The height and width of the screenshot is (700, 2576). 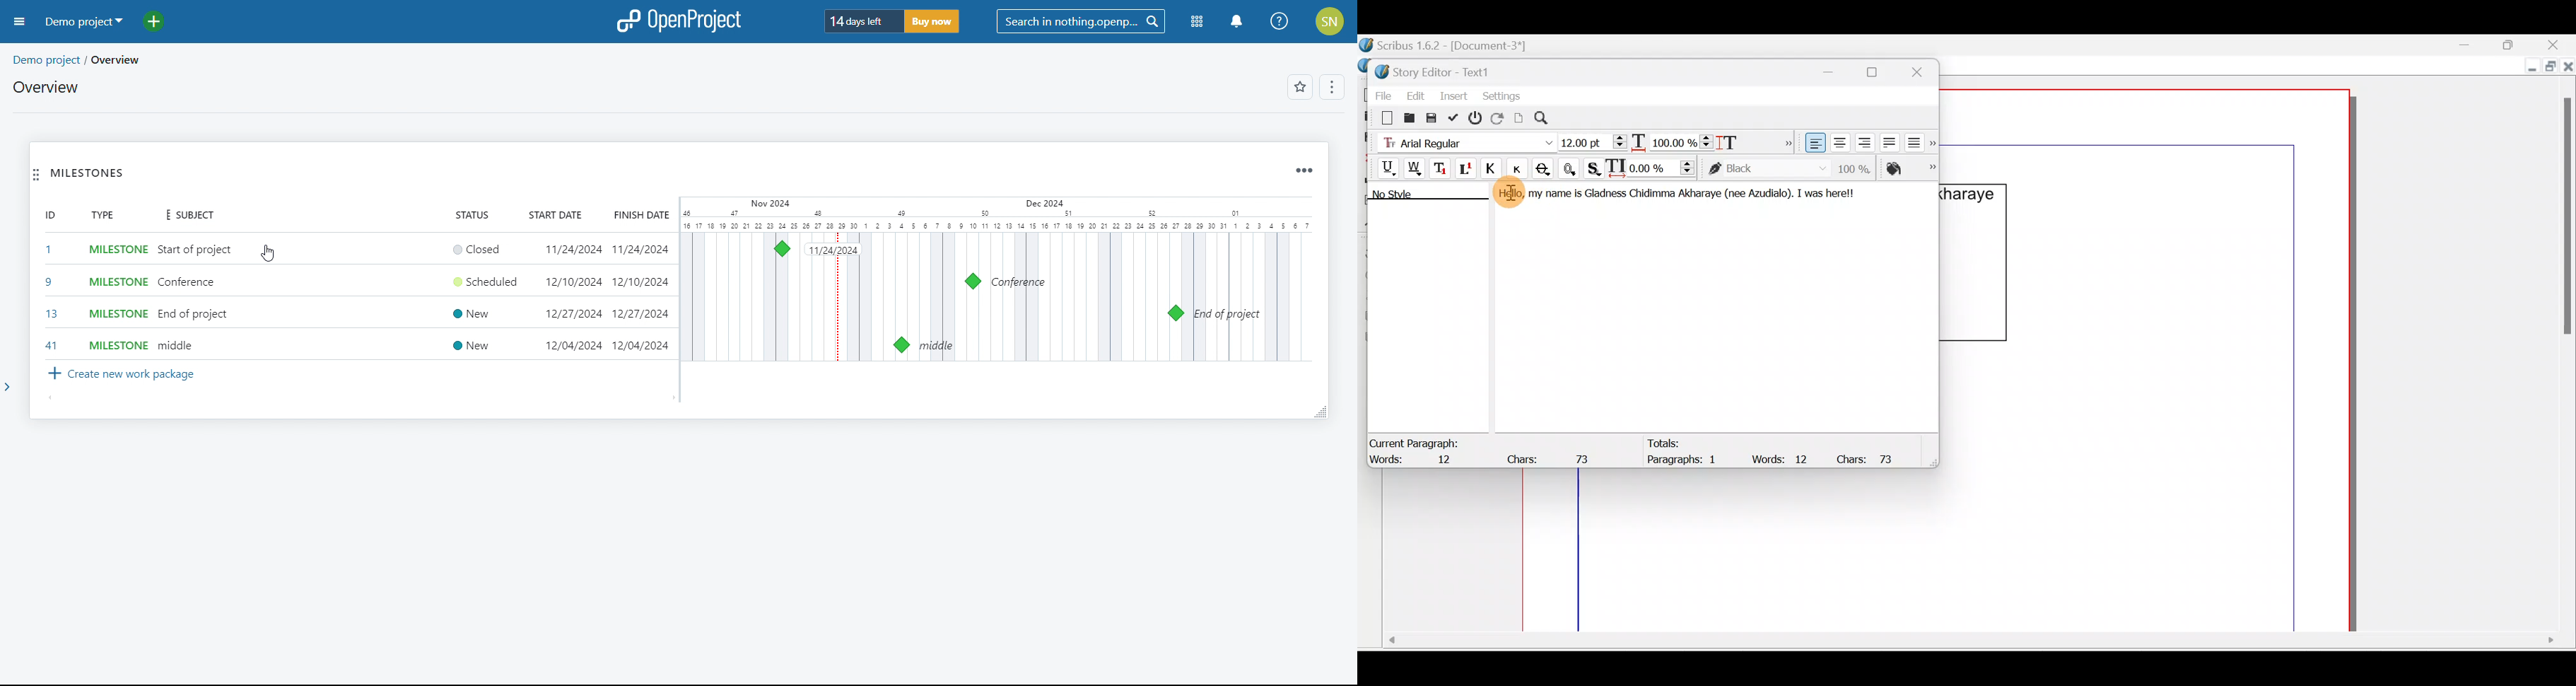 What do you see at coordinates (1571, 167) in the screenshot?
I see `Outline` at bounding box center [1571, 167].